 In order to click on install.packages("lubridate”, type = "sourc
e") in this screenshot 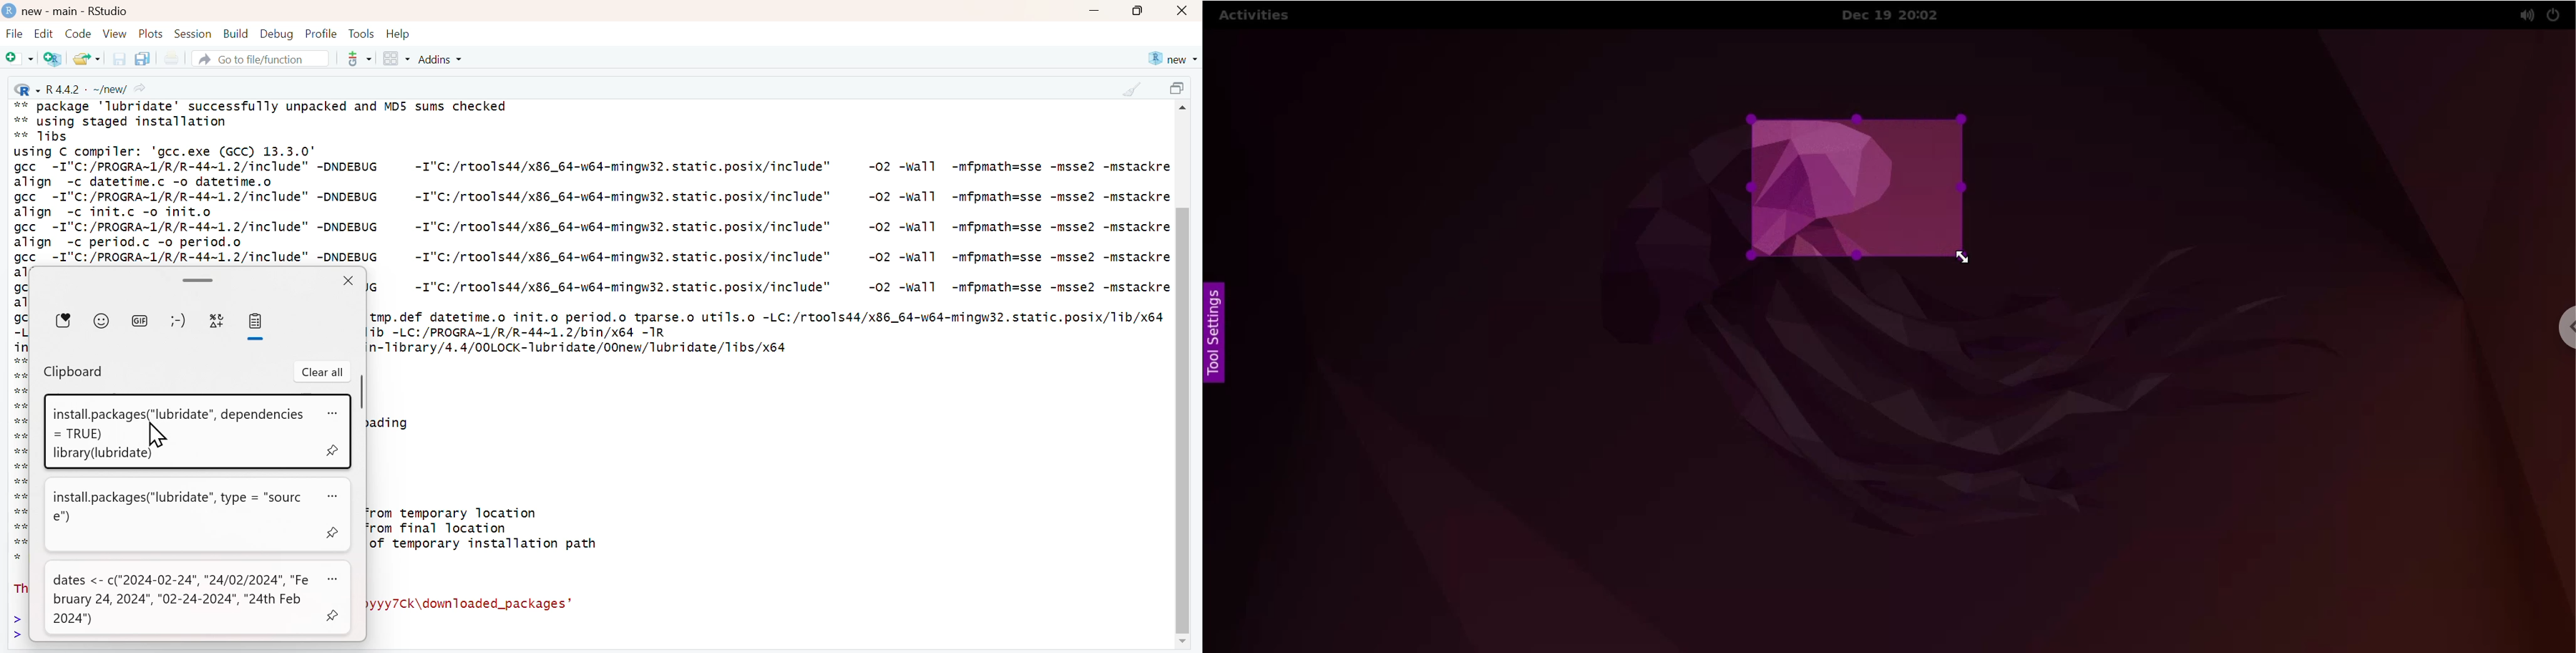, I will do `click(181, 507)`.